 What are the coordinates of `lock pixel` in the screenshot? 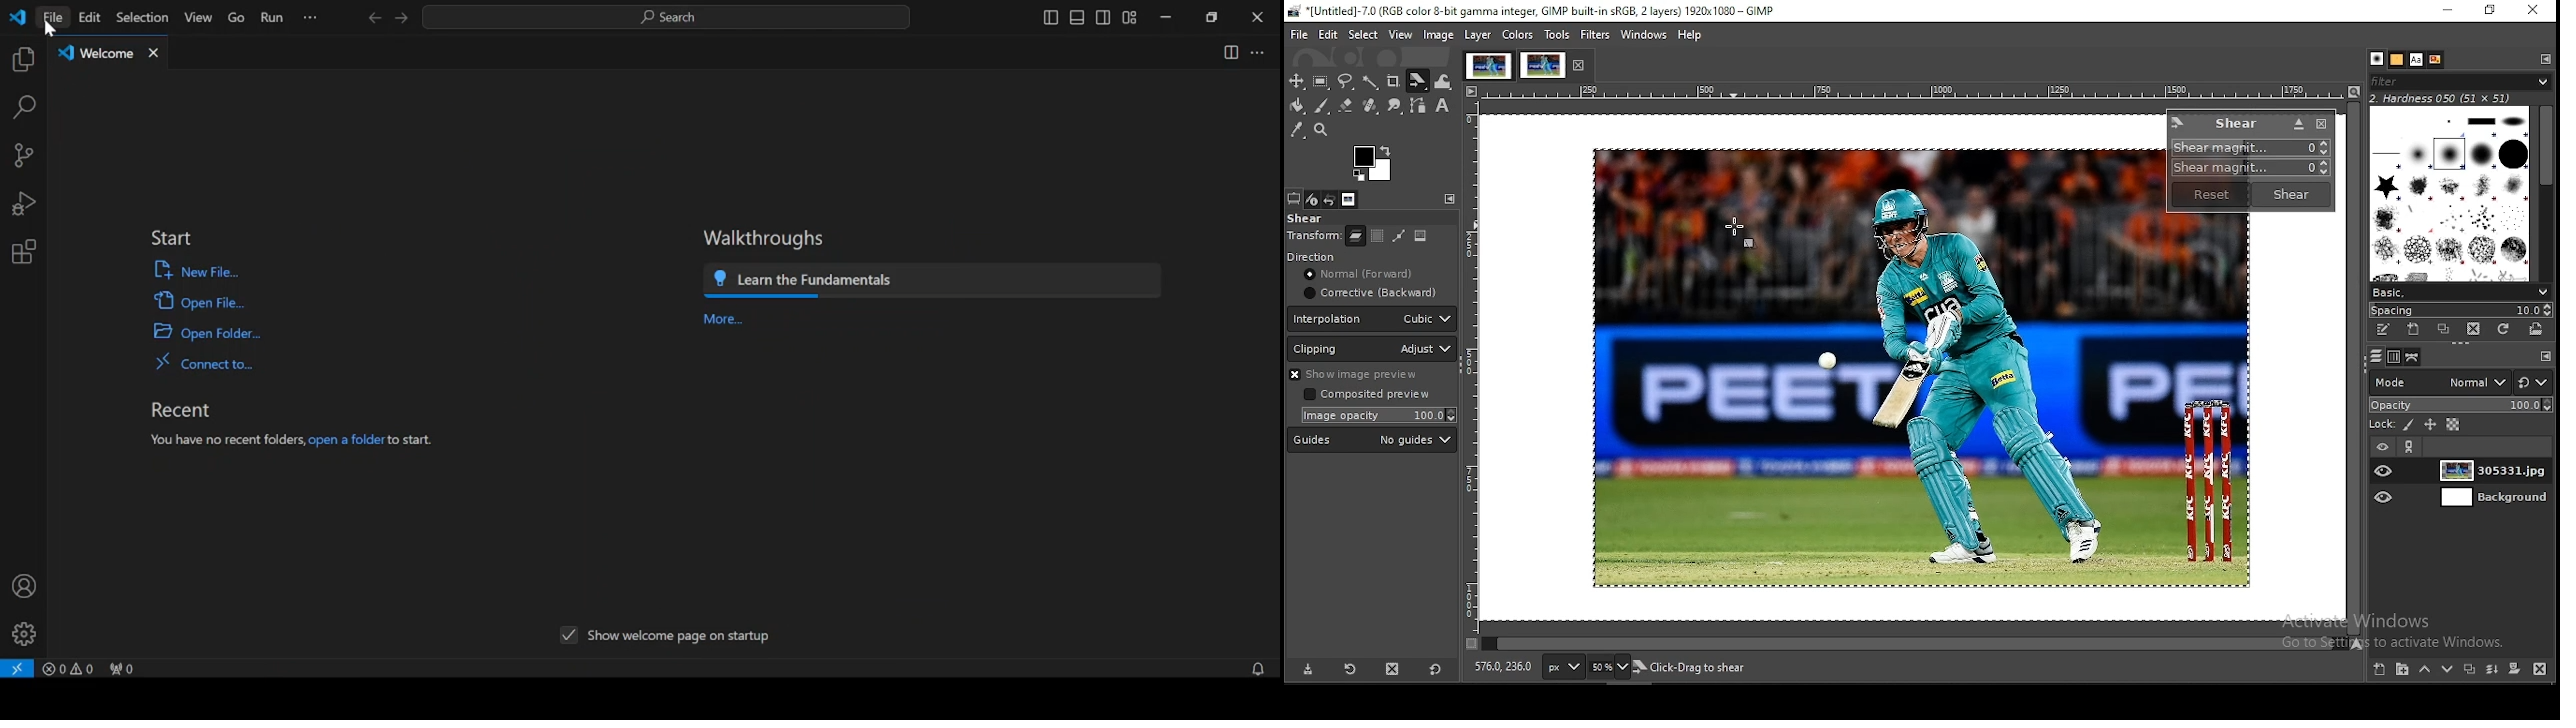 It's located at (2409, 427).